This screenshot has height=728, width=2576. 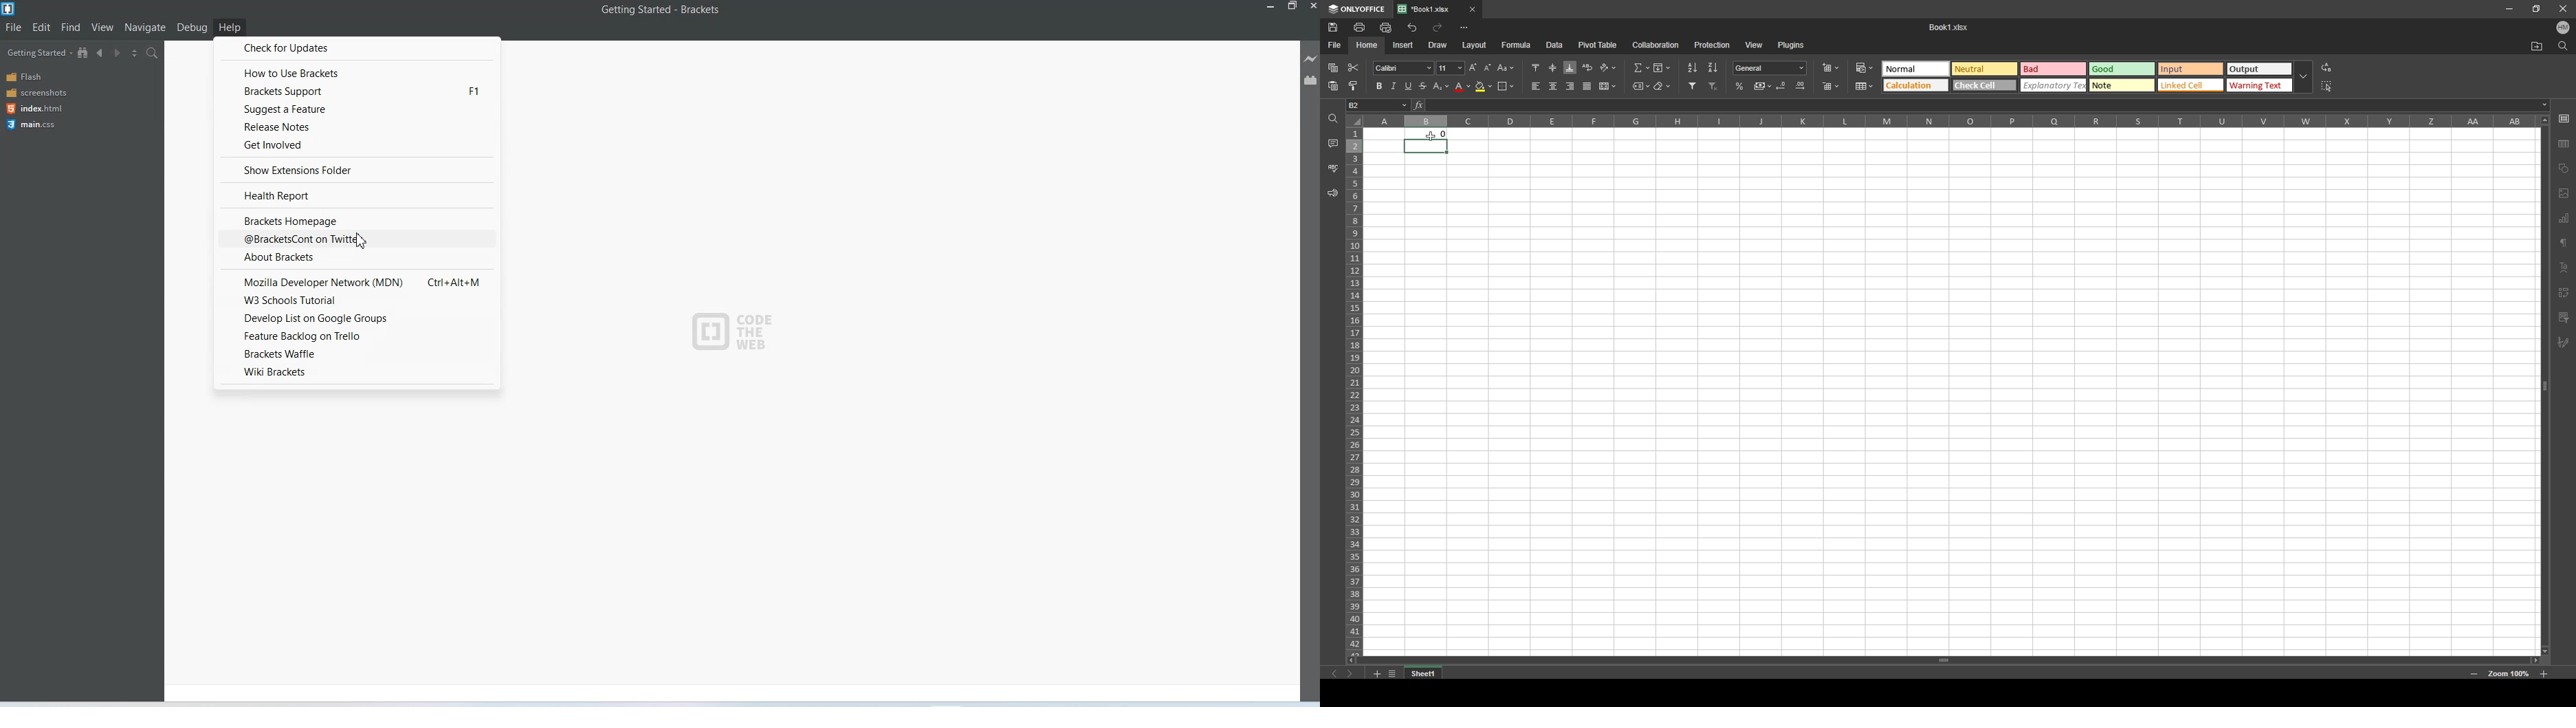 I want to click on named ranges, so click(x=1641, y=85).